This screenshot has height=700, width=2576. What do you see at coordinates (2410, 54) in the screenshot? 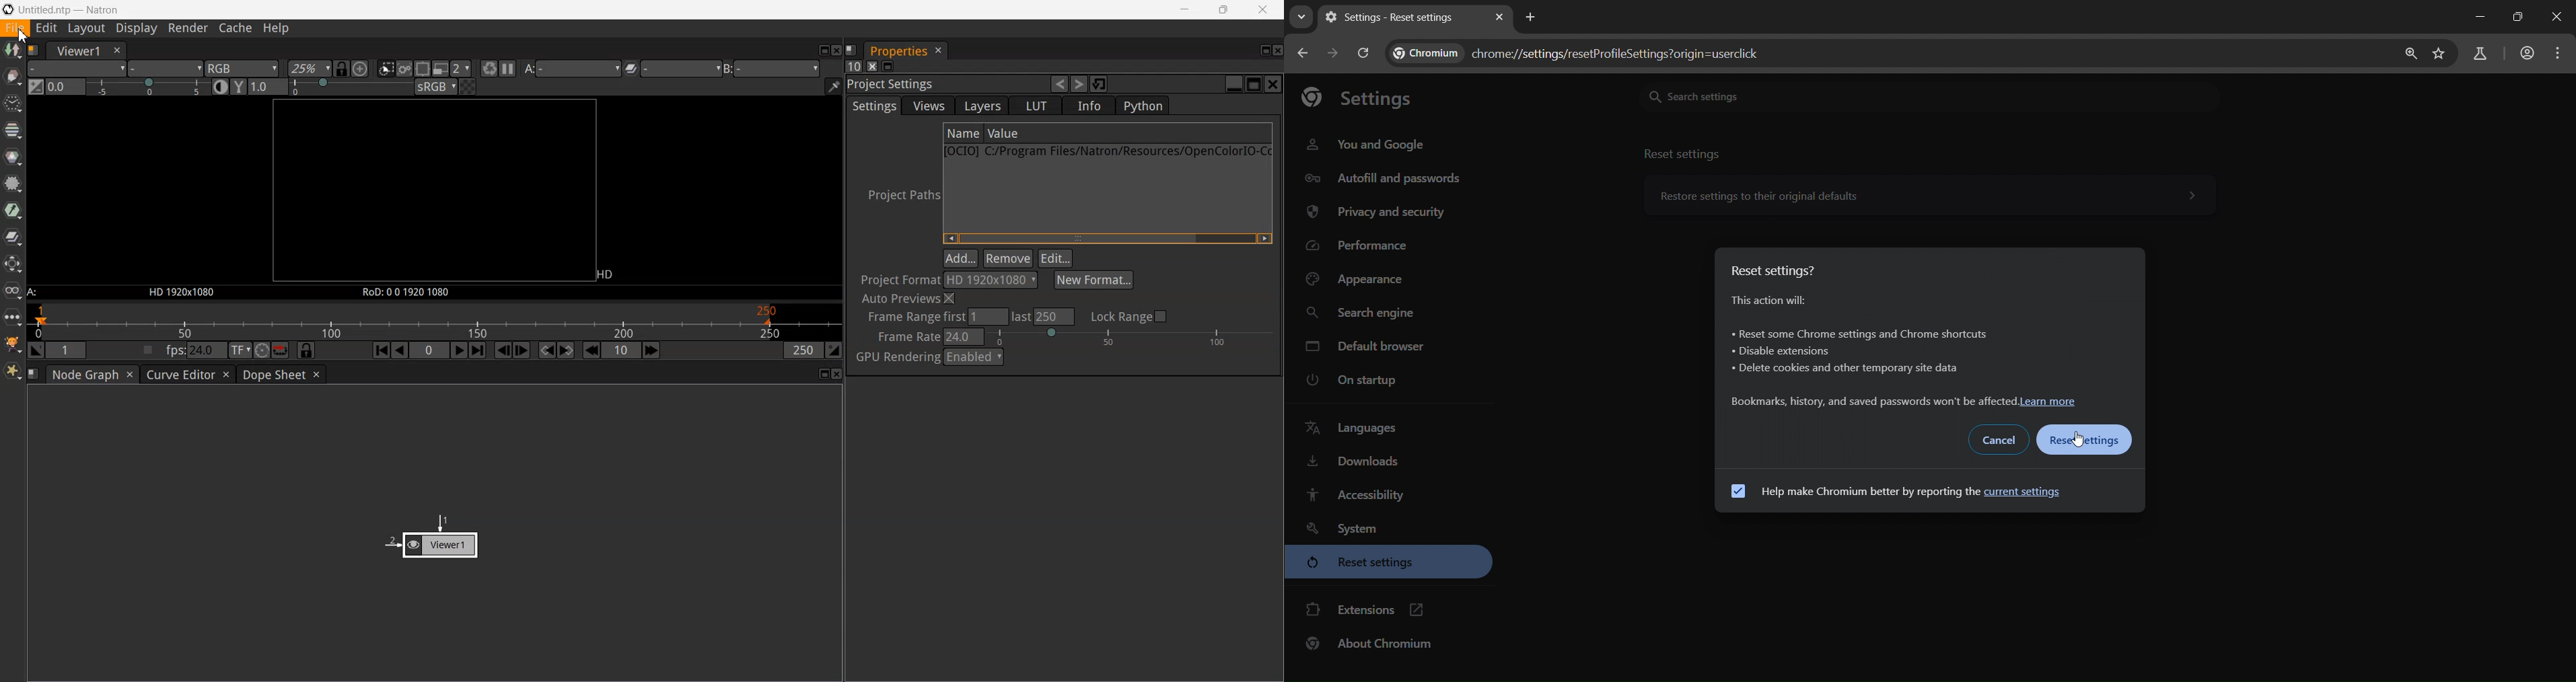
I see `zoom` at bounding box center [2410, 54].